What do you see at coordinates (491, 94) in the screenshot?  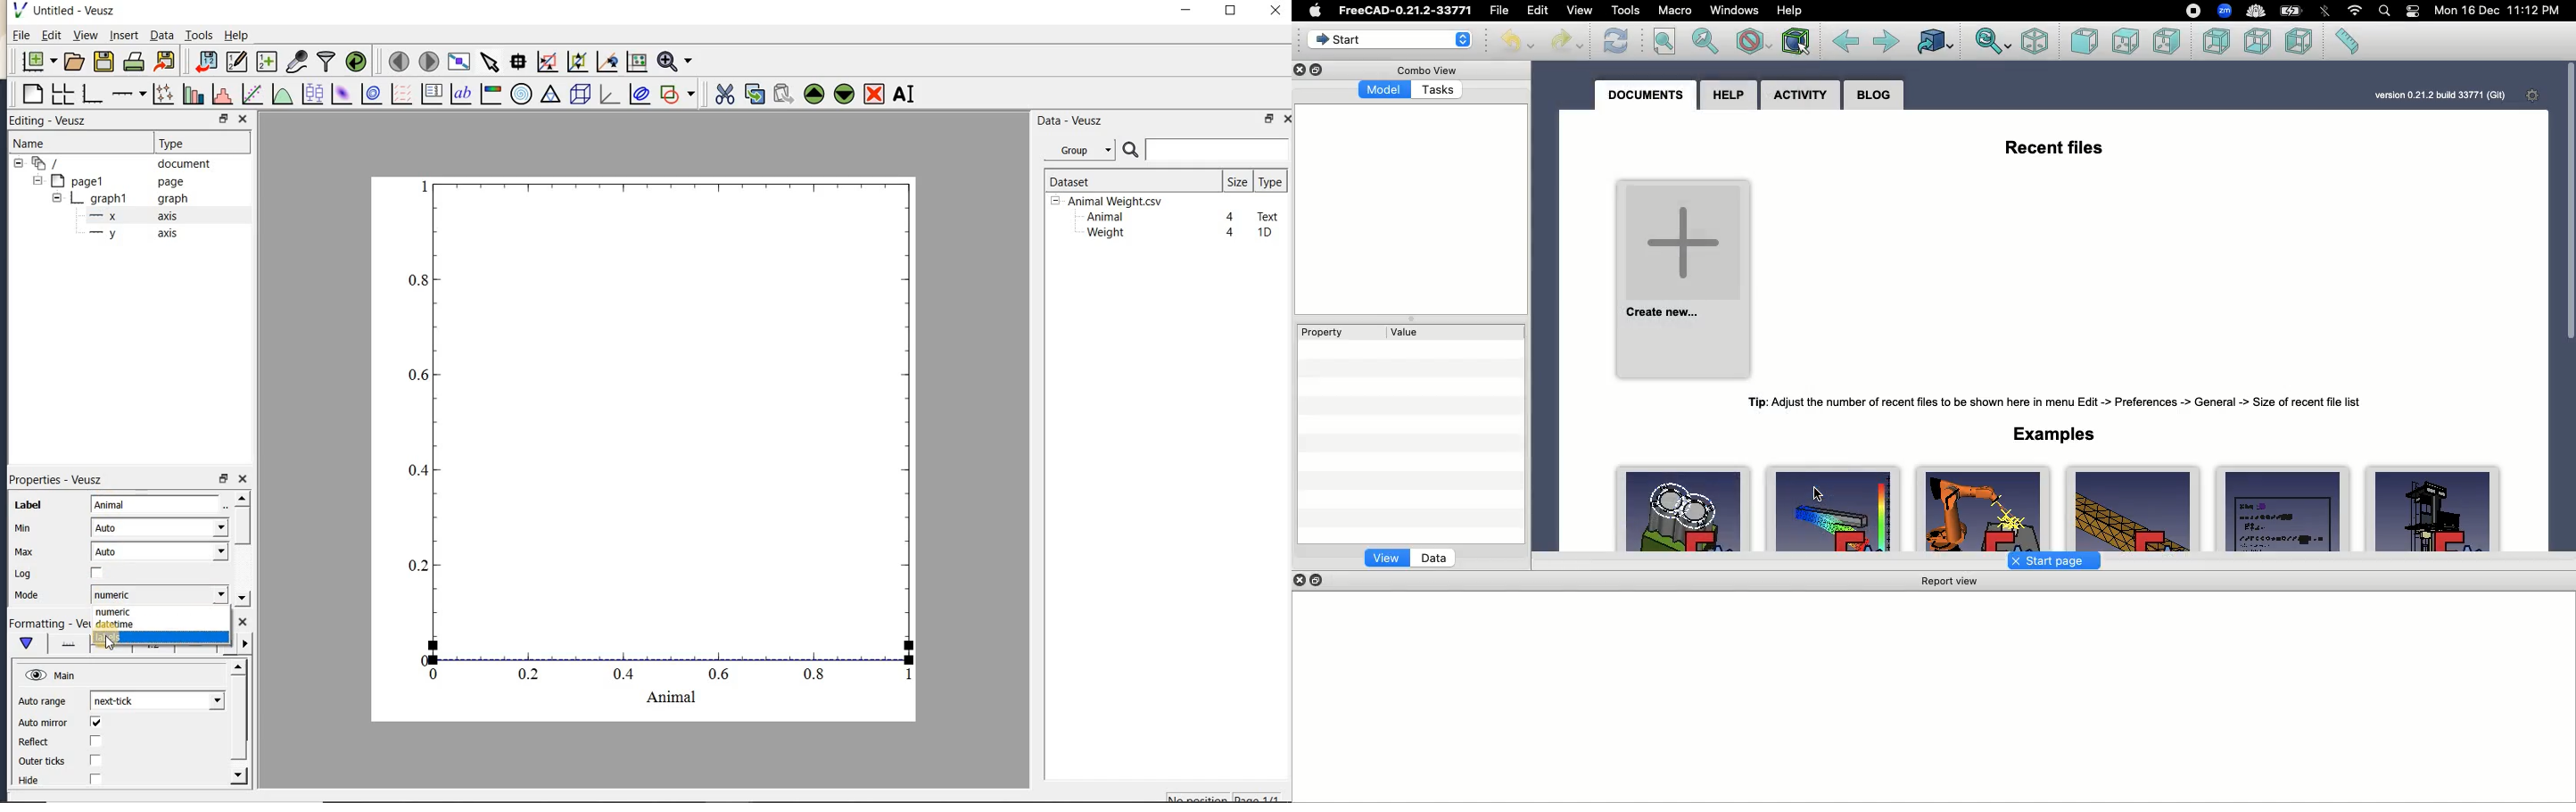 I see `image color bar` at bounding box center [491, 94].